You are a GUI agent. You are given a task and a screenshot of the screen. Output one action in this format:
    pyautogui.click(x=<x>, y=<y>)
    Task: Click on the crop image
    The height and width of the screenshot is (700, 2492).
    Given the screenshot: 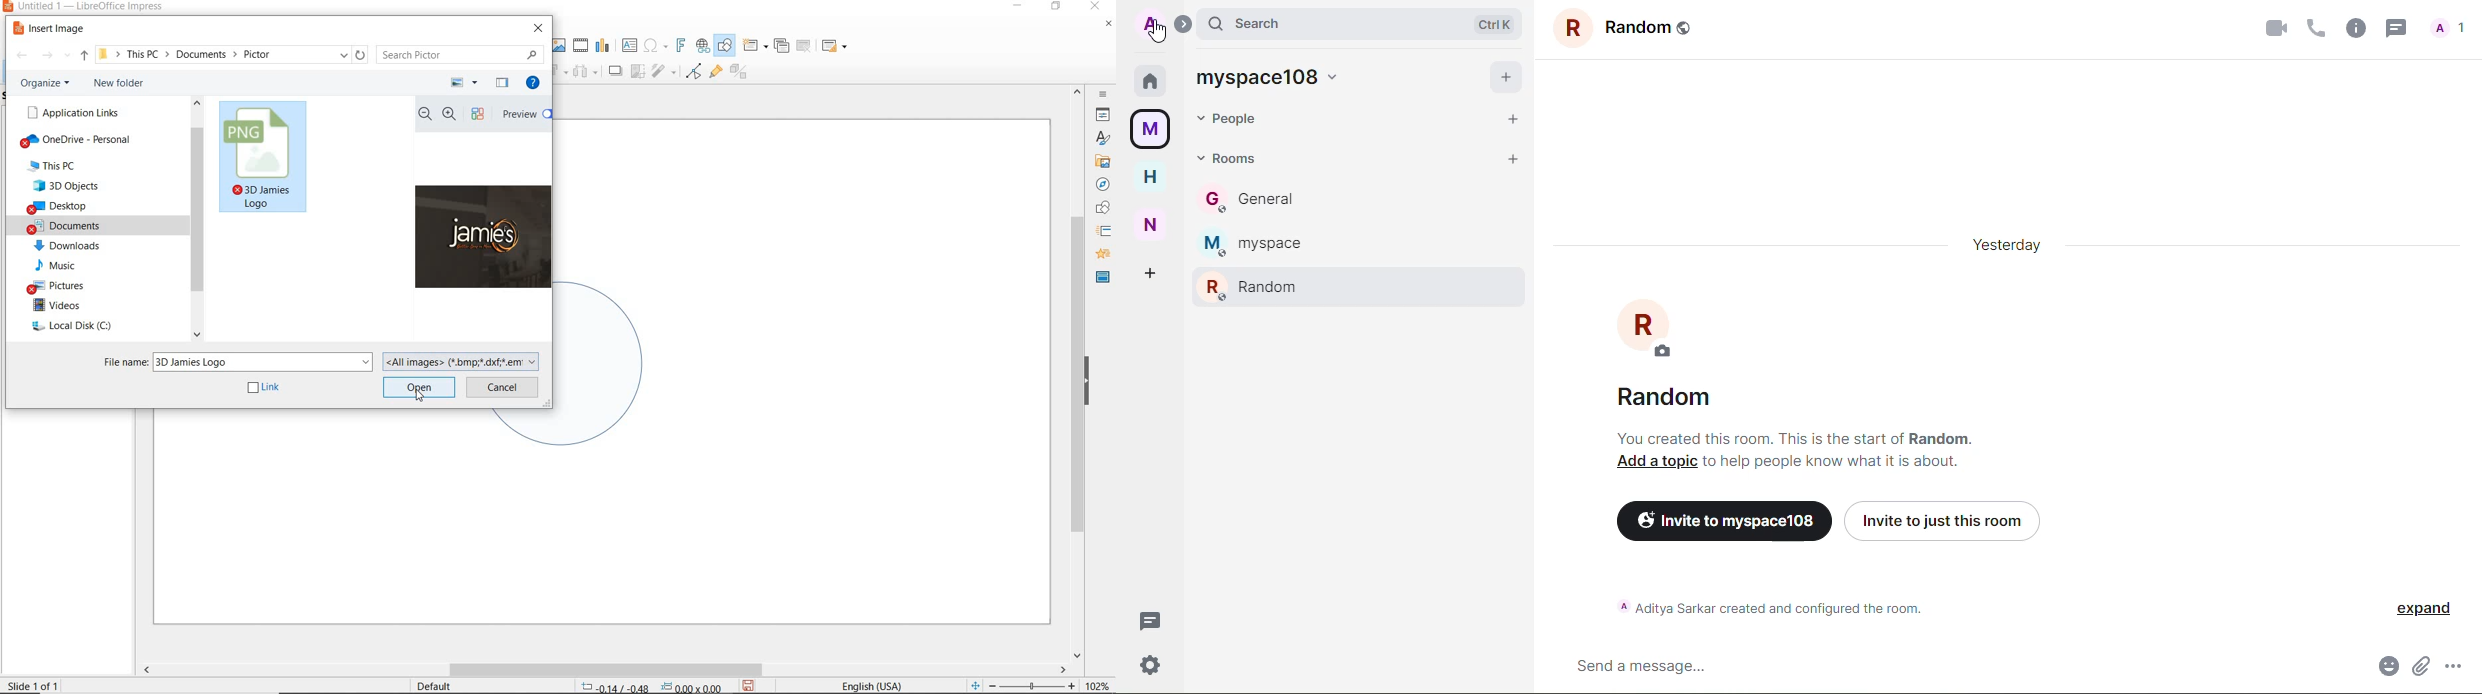 What is the action you would take?
    pyautogui.click(x=637, y=70)
    